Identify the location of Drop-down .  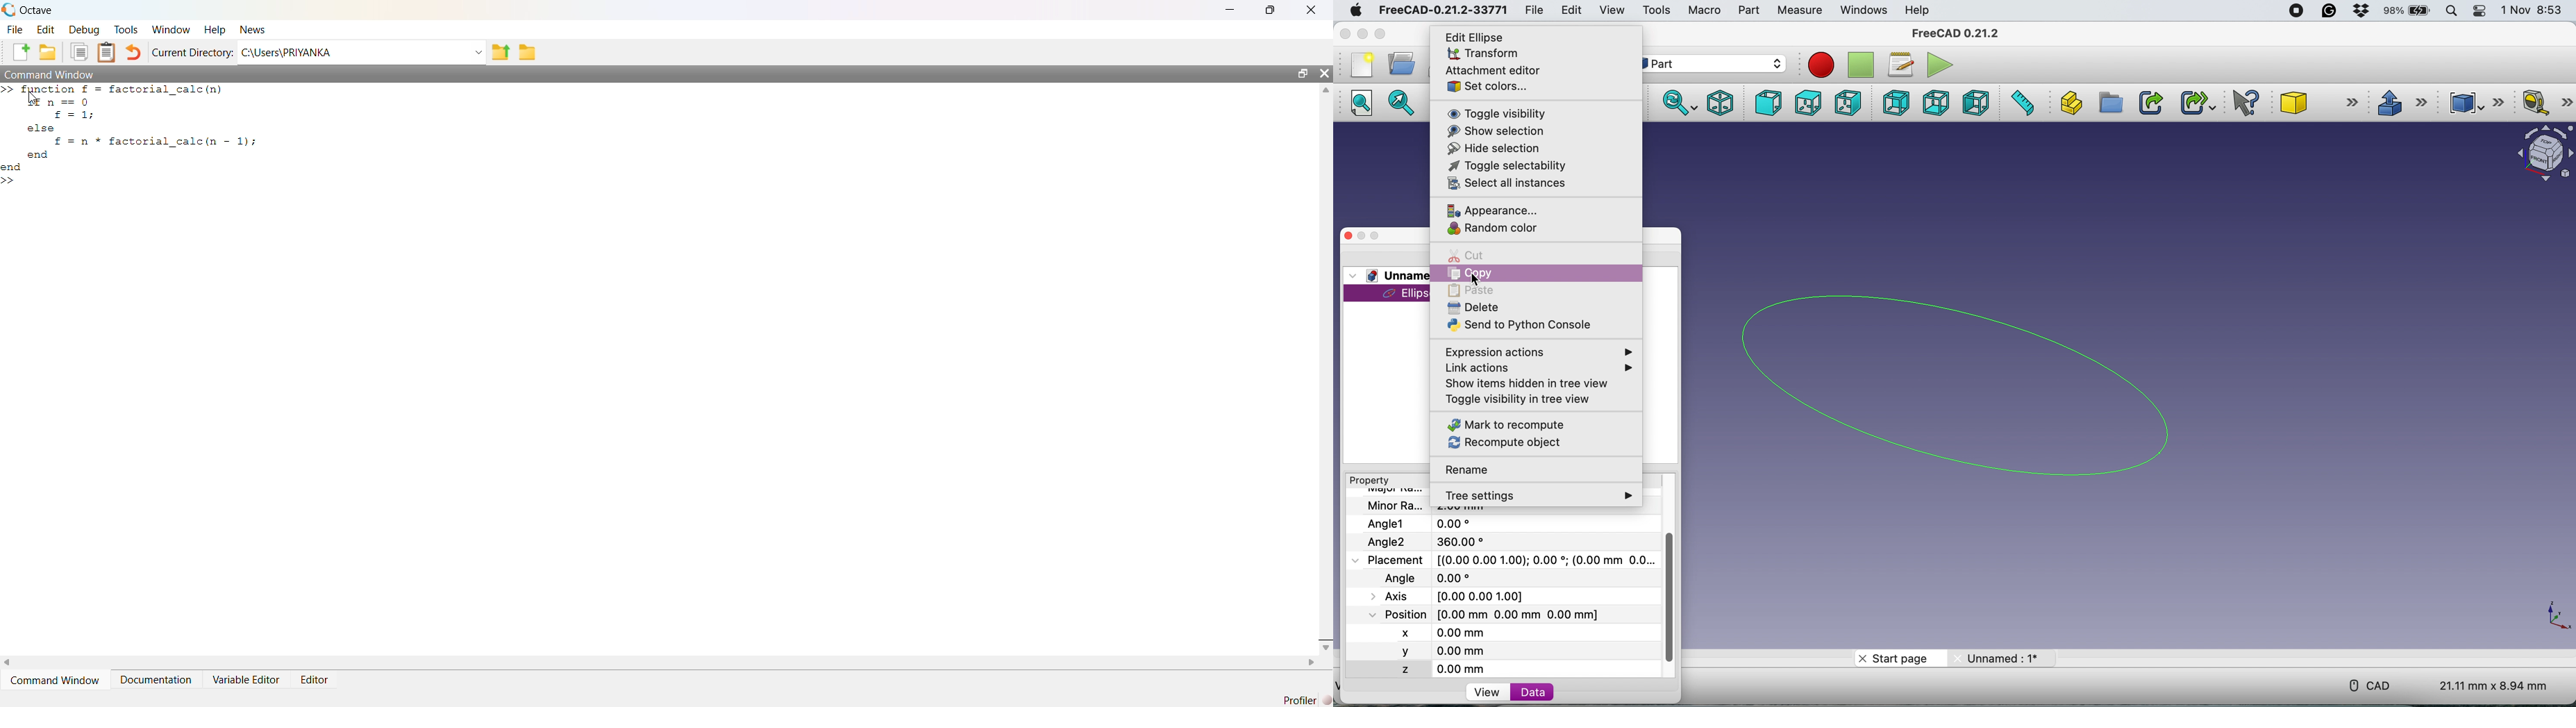
(478, 53).